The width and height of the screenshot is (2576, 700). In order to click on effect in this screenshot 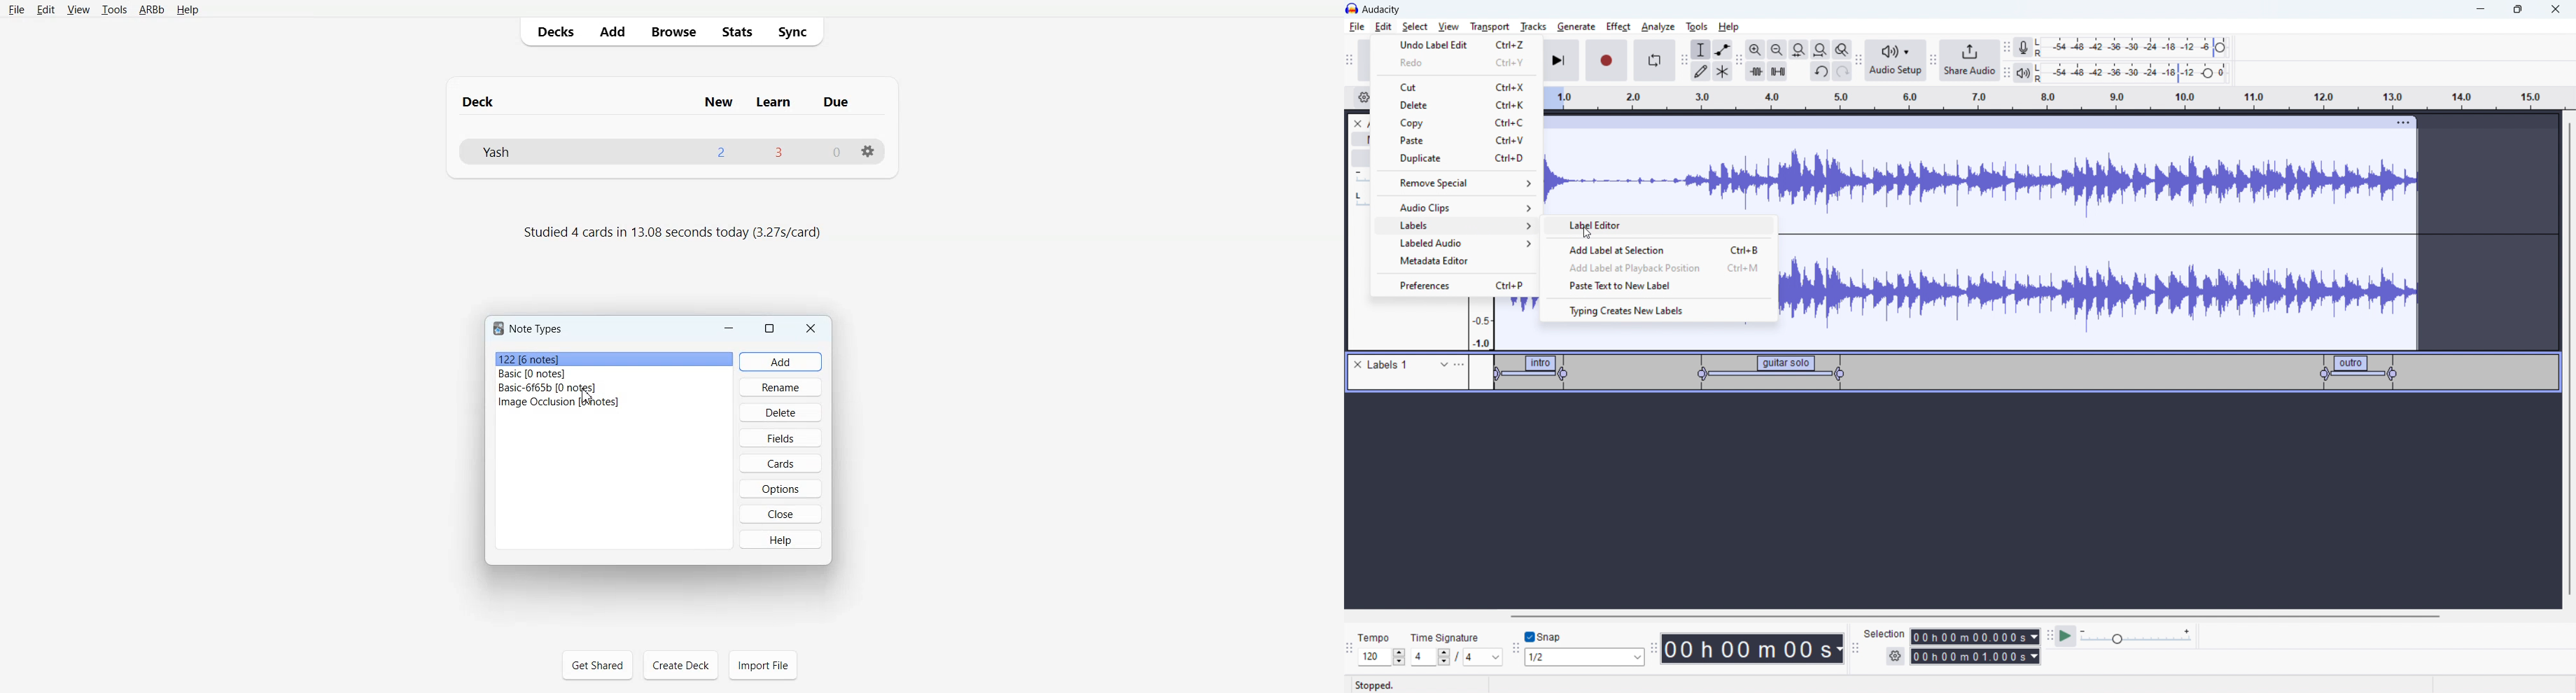, I will do `click(1619, 27)`.